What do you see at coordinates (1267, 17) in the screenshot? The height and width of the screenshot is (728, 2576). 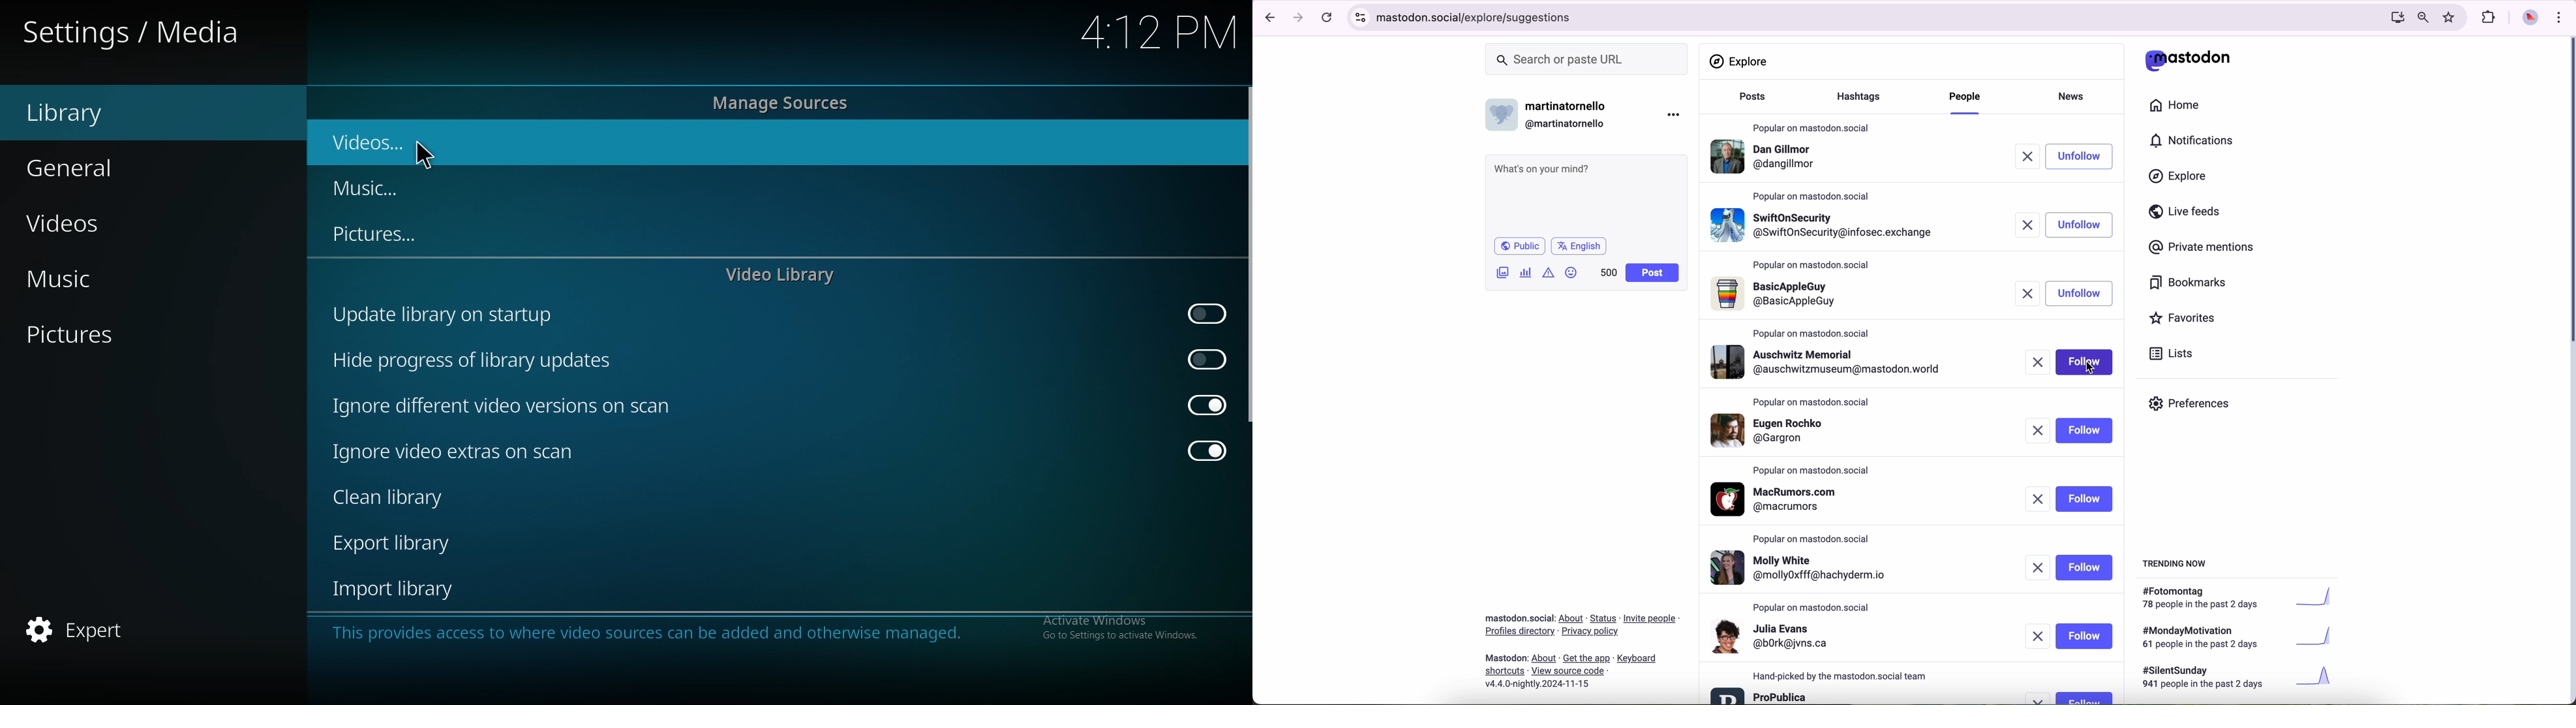 I see `navigate back` at bounding box center [1267, 17].